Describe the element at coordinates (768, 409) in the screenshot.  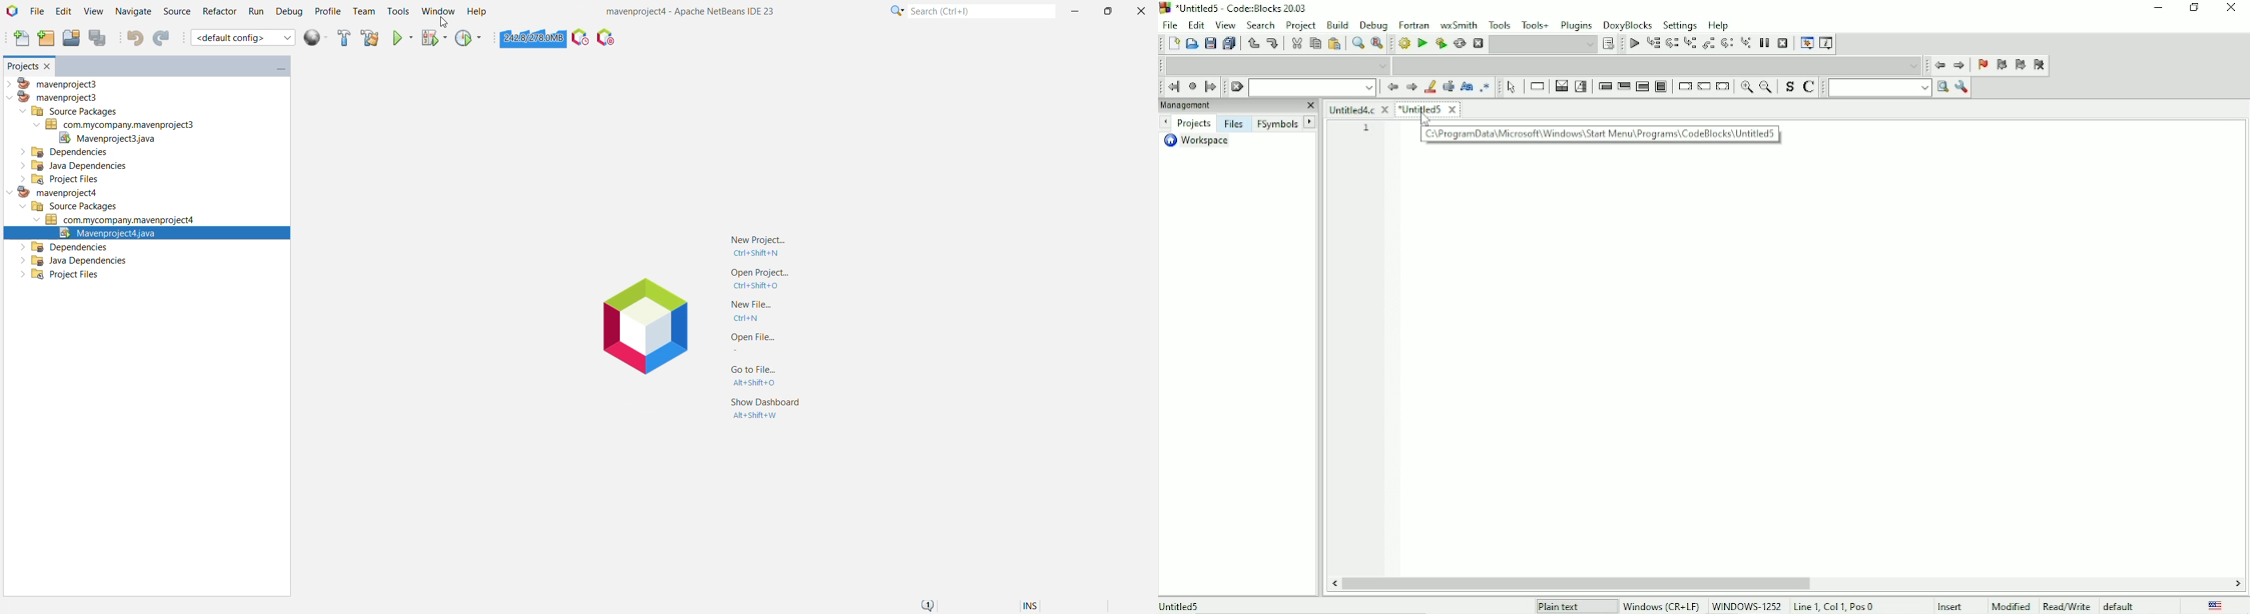
I see `Show Dashboard` at that location.